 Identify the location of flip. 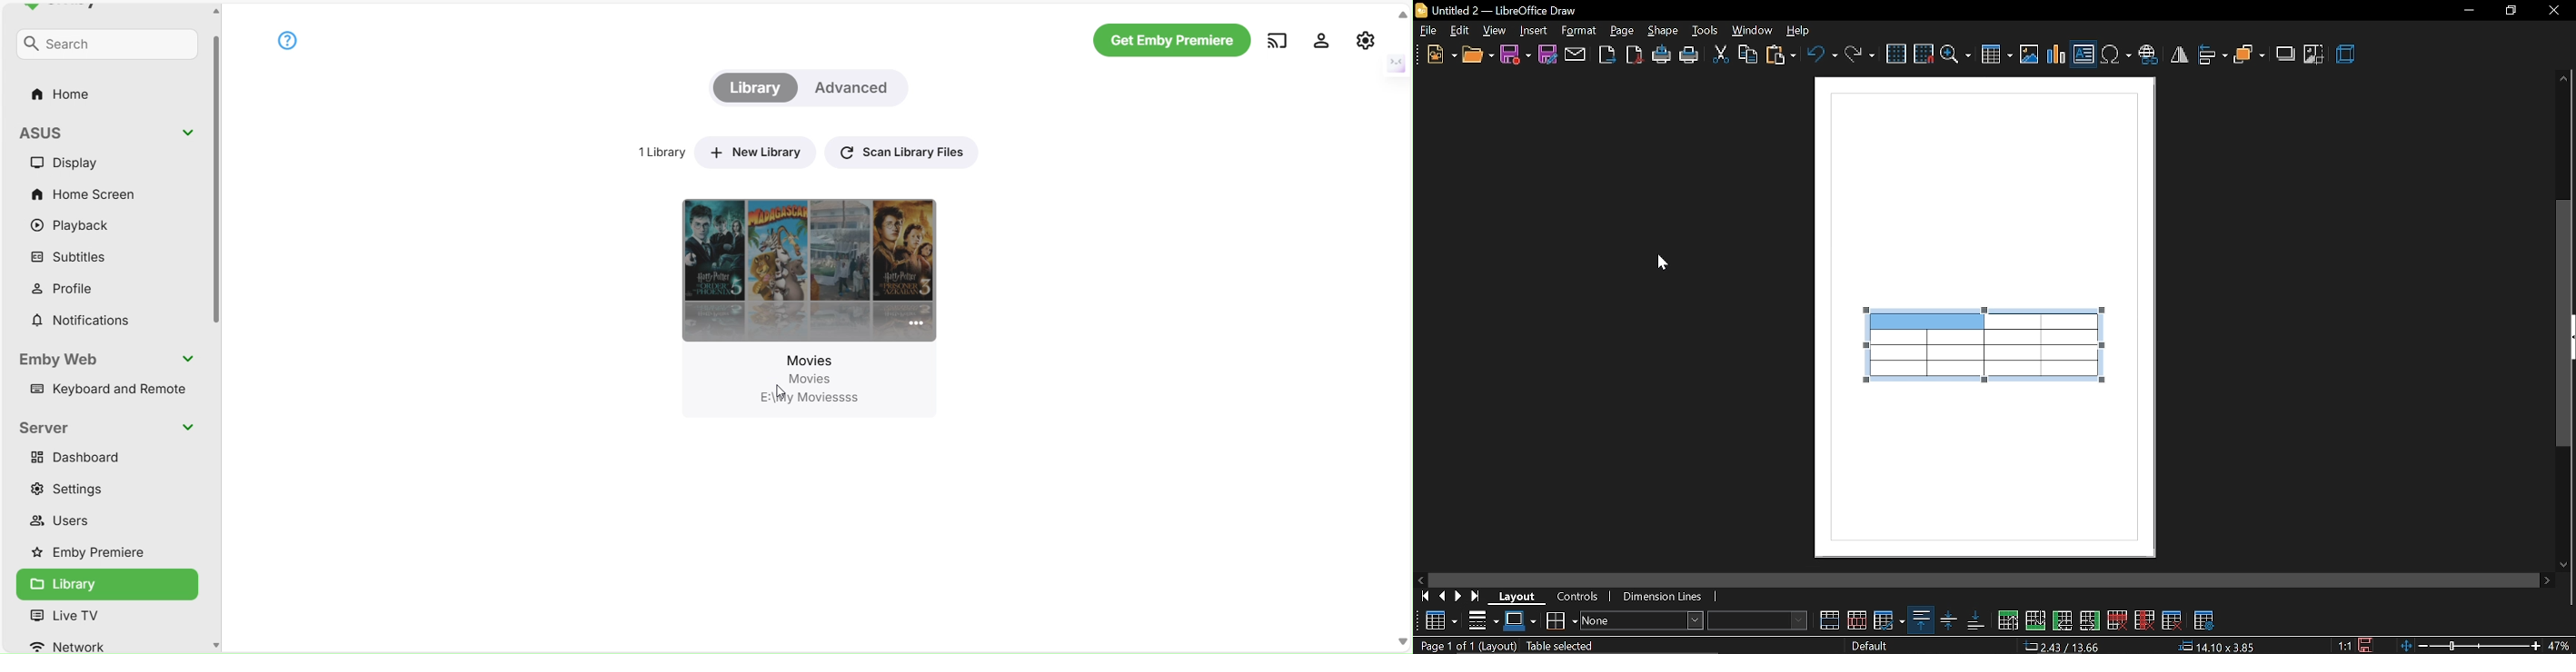
(2178, 53).